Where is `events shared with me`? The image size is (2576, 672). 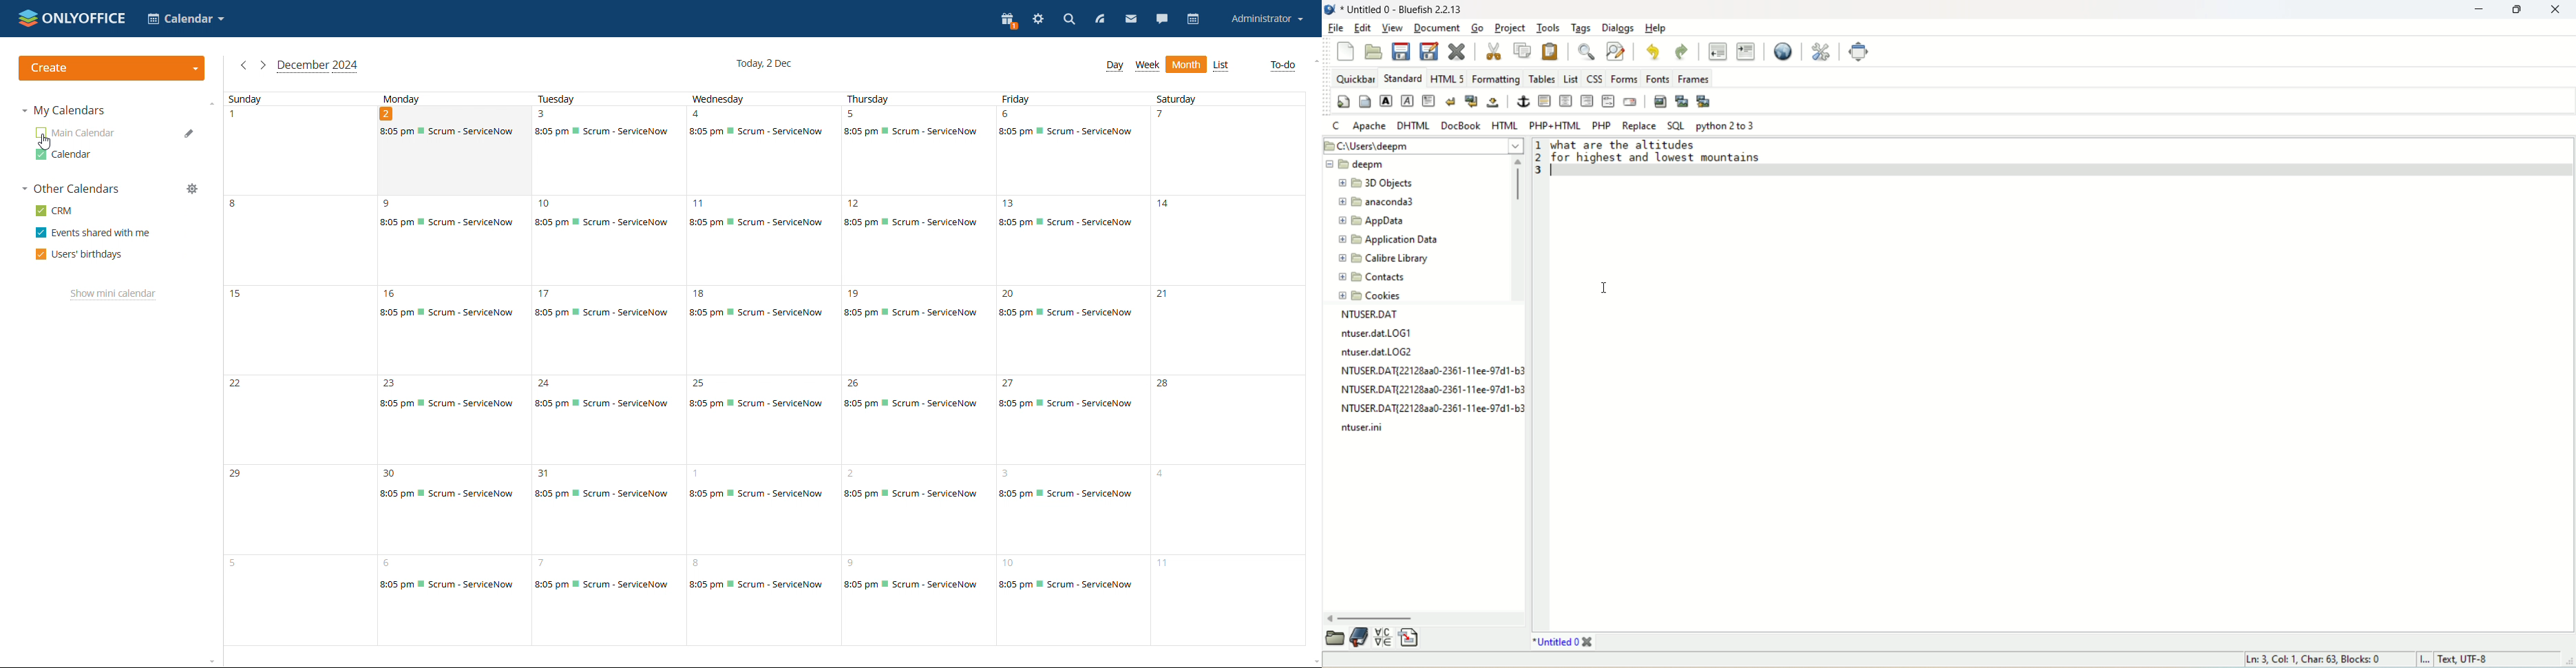
events shared with me is located at coordinates (92, 232).